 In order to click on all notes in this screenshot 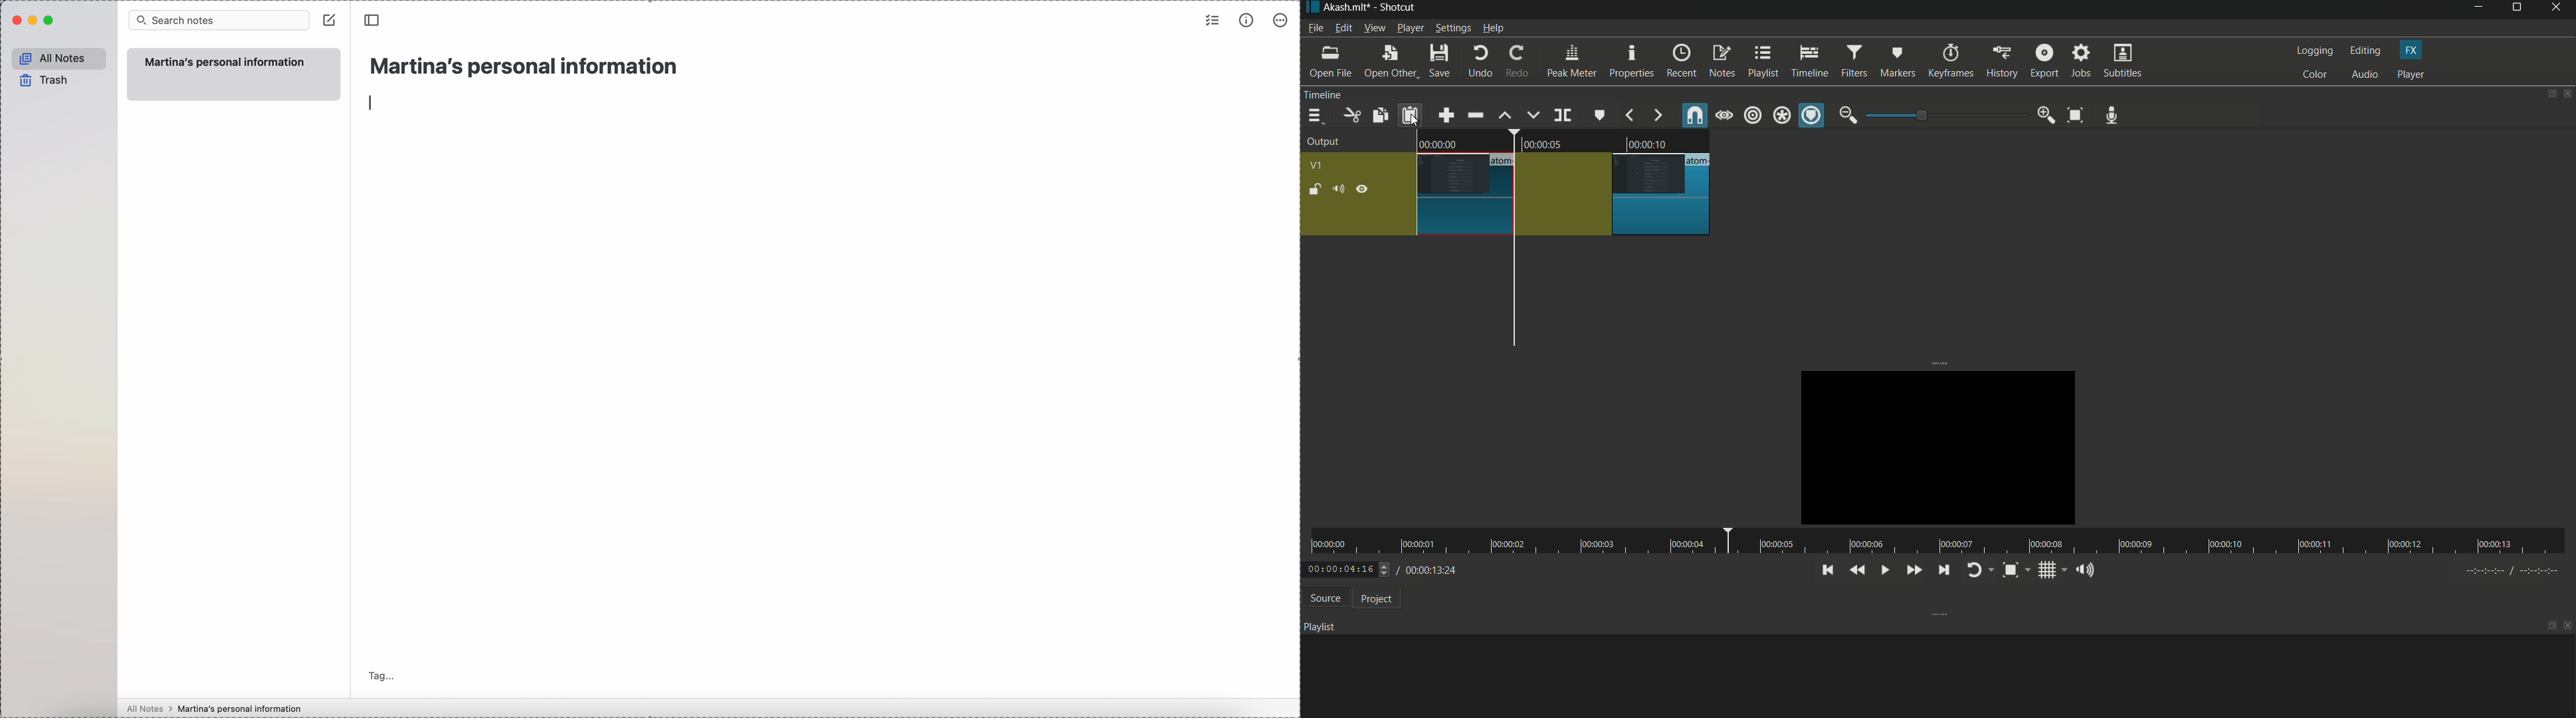, I will do `click(58, 58)`.